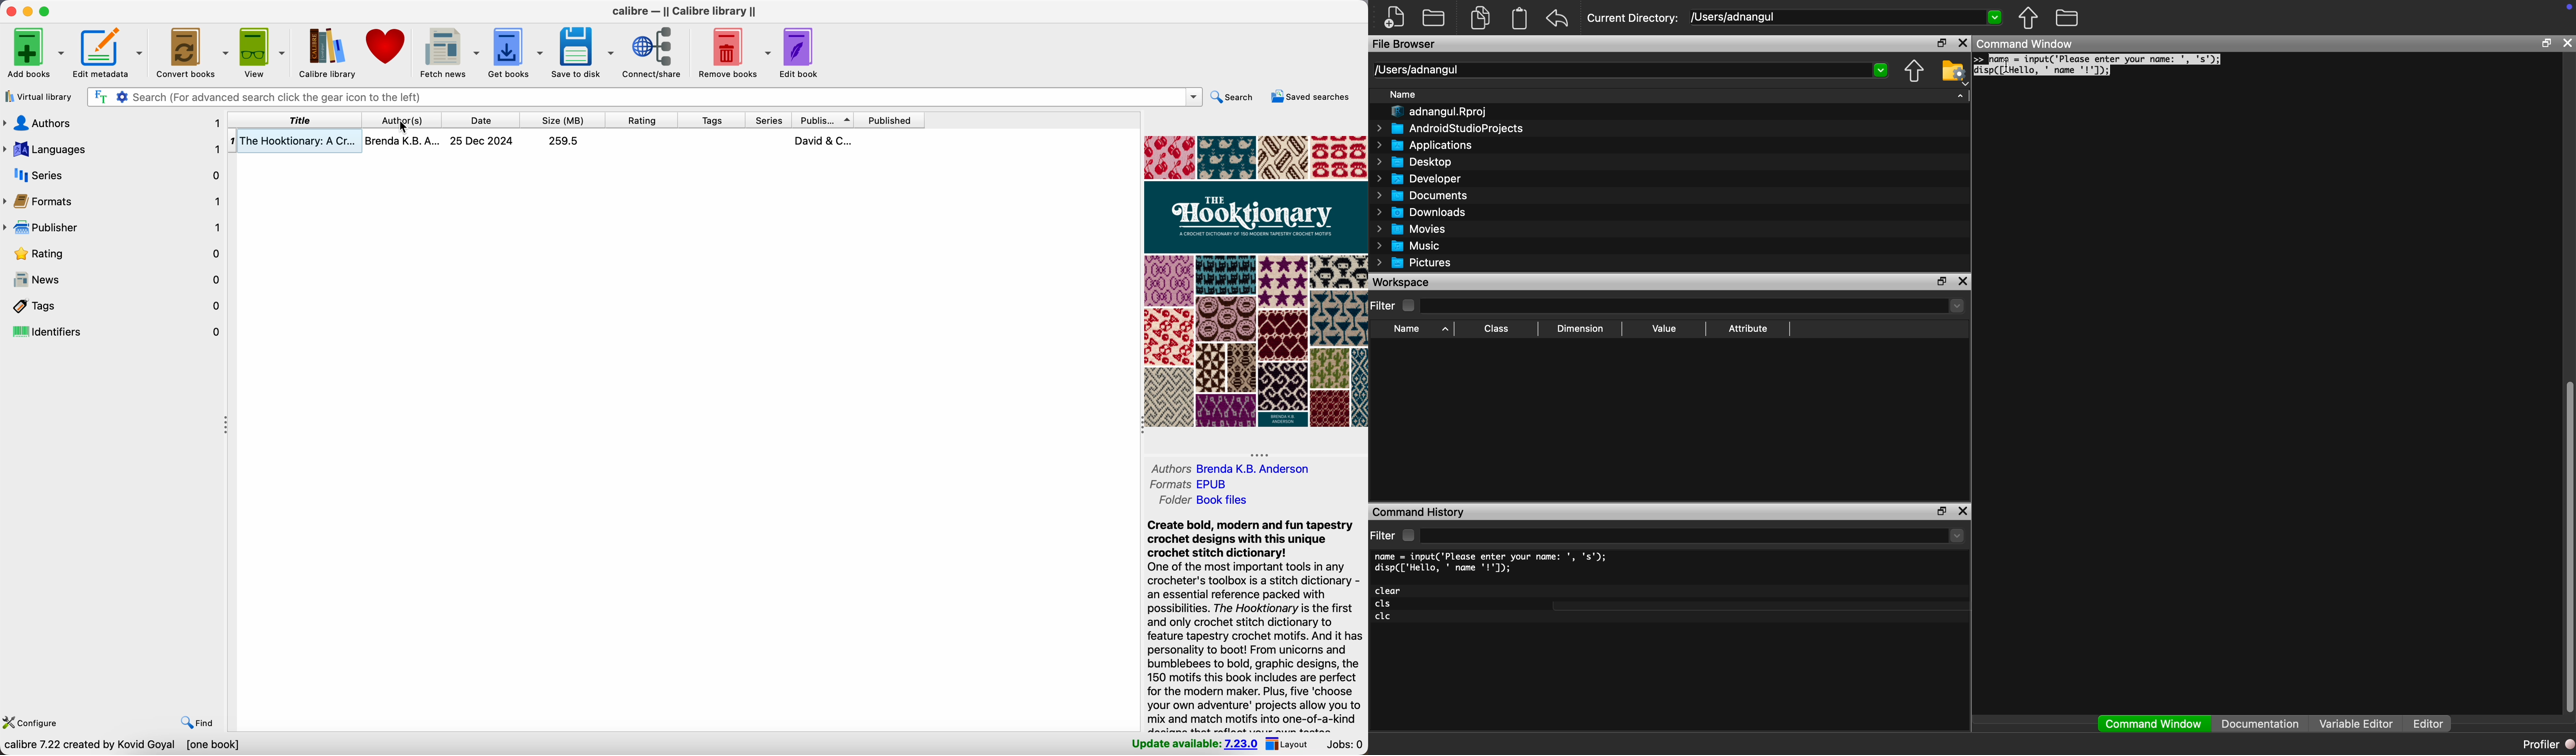 The height and width of the screenshot is (756, 2576). I want to click on folder, so click(2068, 18).